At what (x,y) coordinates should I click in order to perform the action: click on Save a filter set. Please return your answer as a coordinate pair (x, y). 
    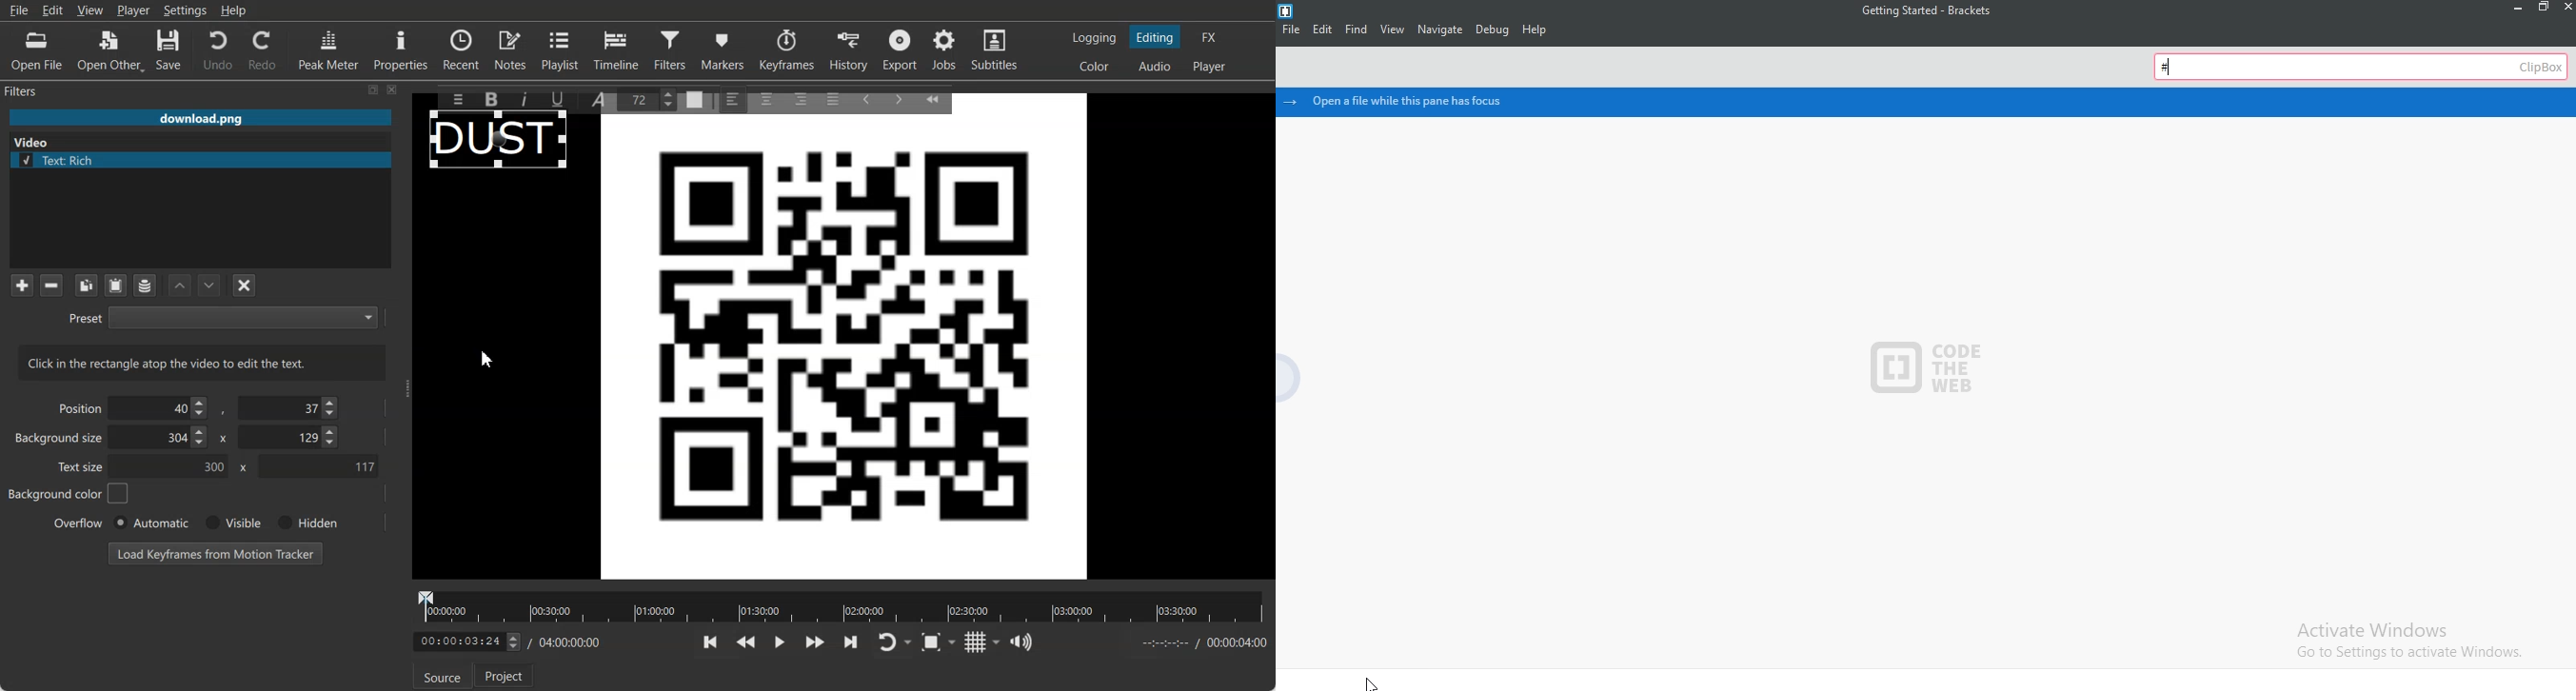
    Looking at the image, I should click on (144, 286).